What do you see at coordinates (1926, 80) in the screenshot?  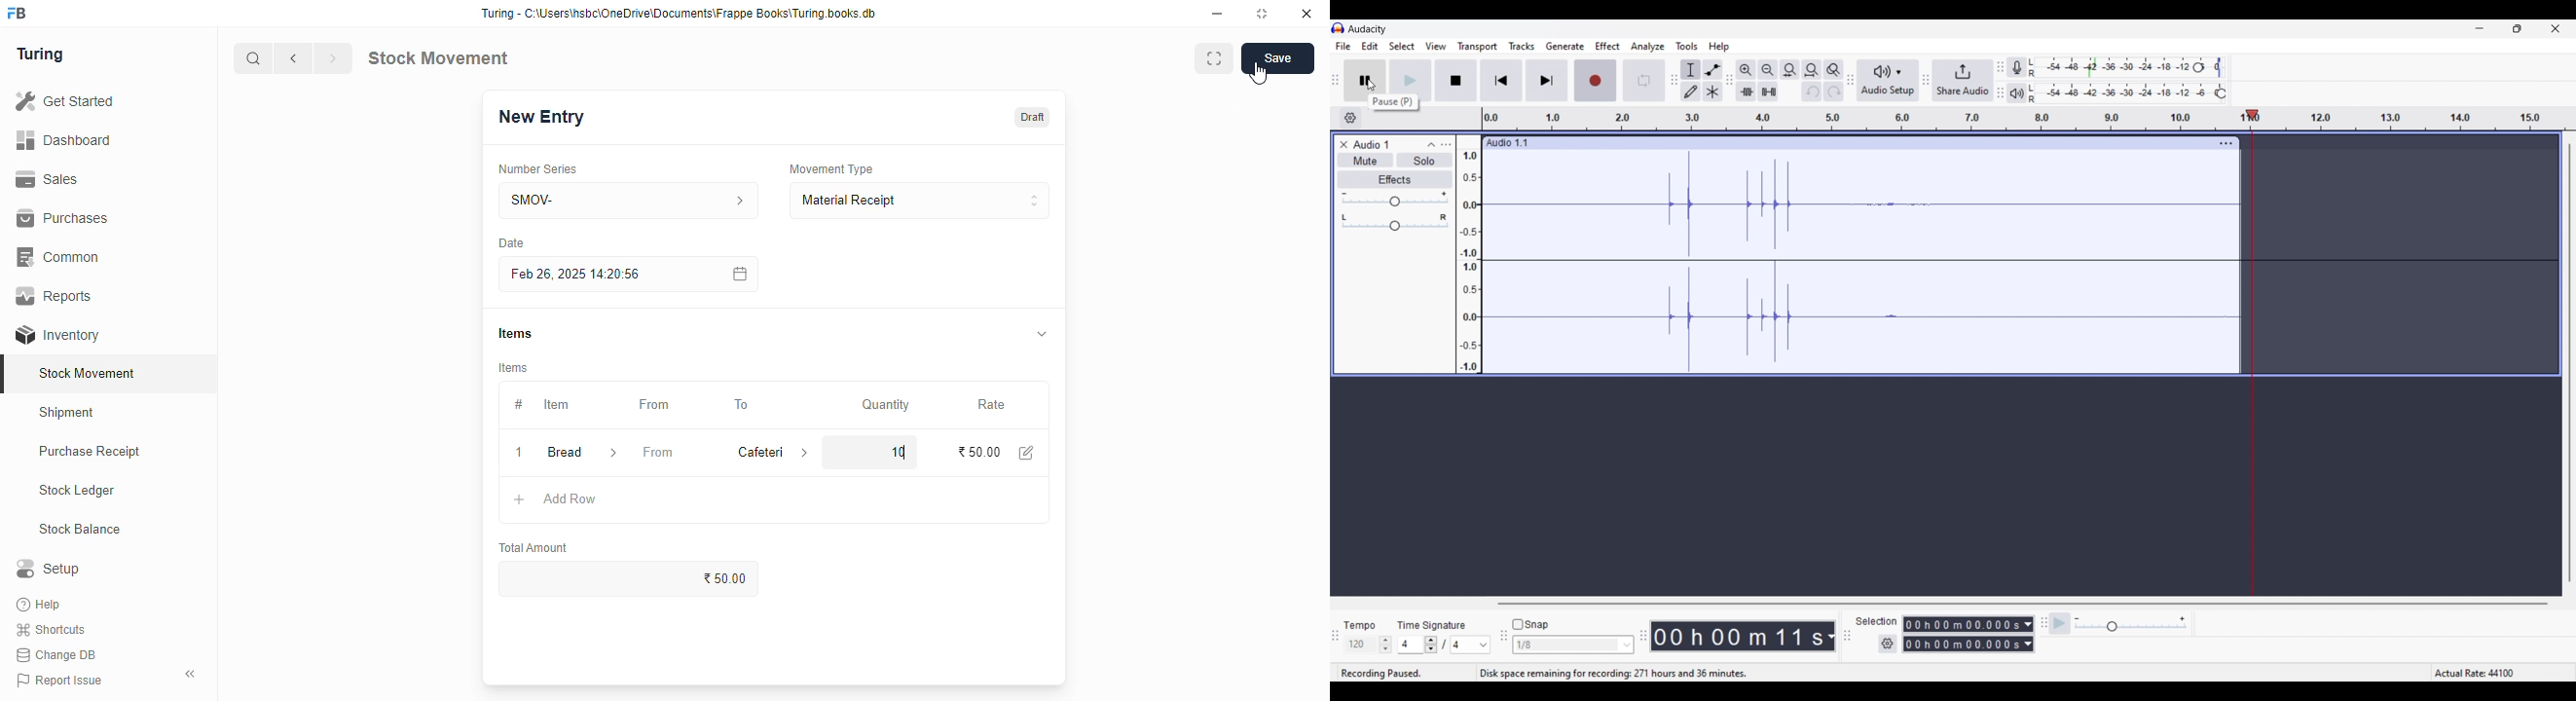 I see `toolbar` at bounding box center [1926, 80].